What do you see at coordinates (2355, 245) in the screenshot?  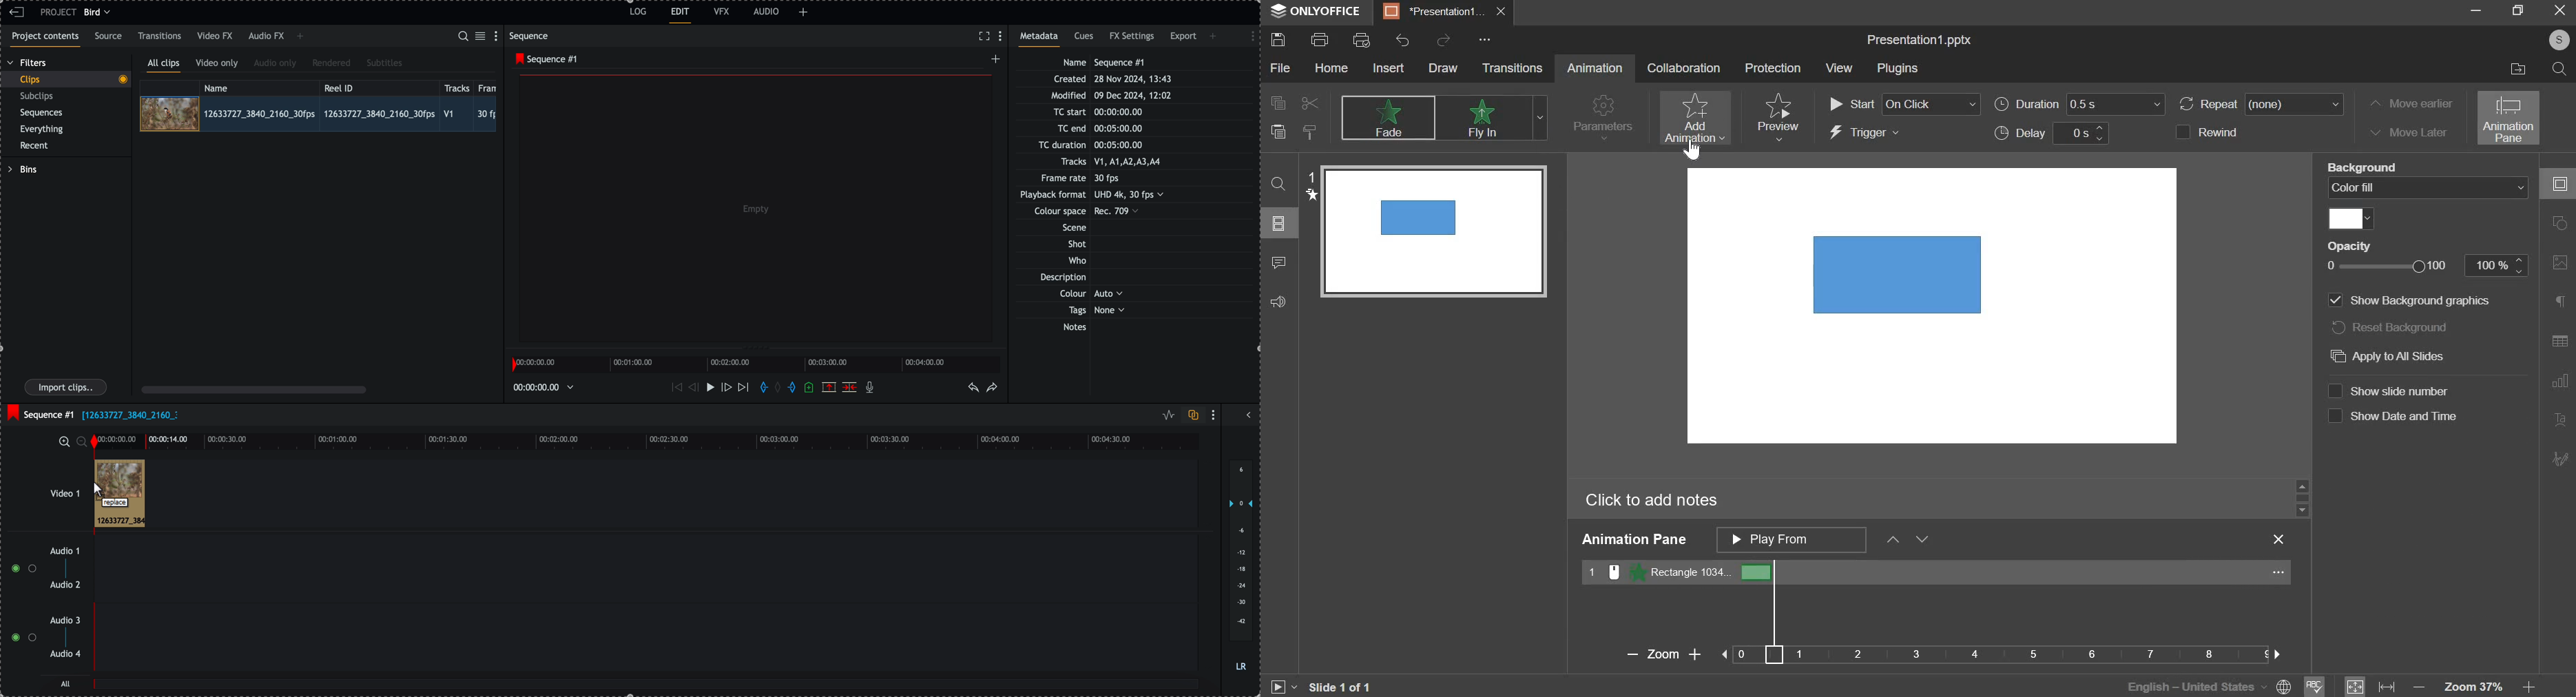 I see `Opacity` at bounding box center [2355, 245].